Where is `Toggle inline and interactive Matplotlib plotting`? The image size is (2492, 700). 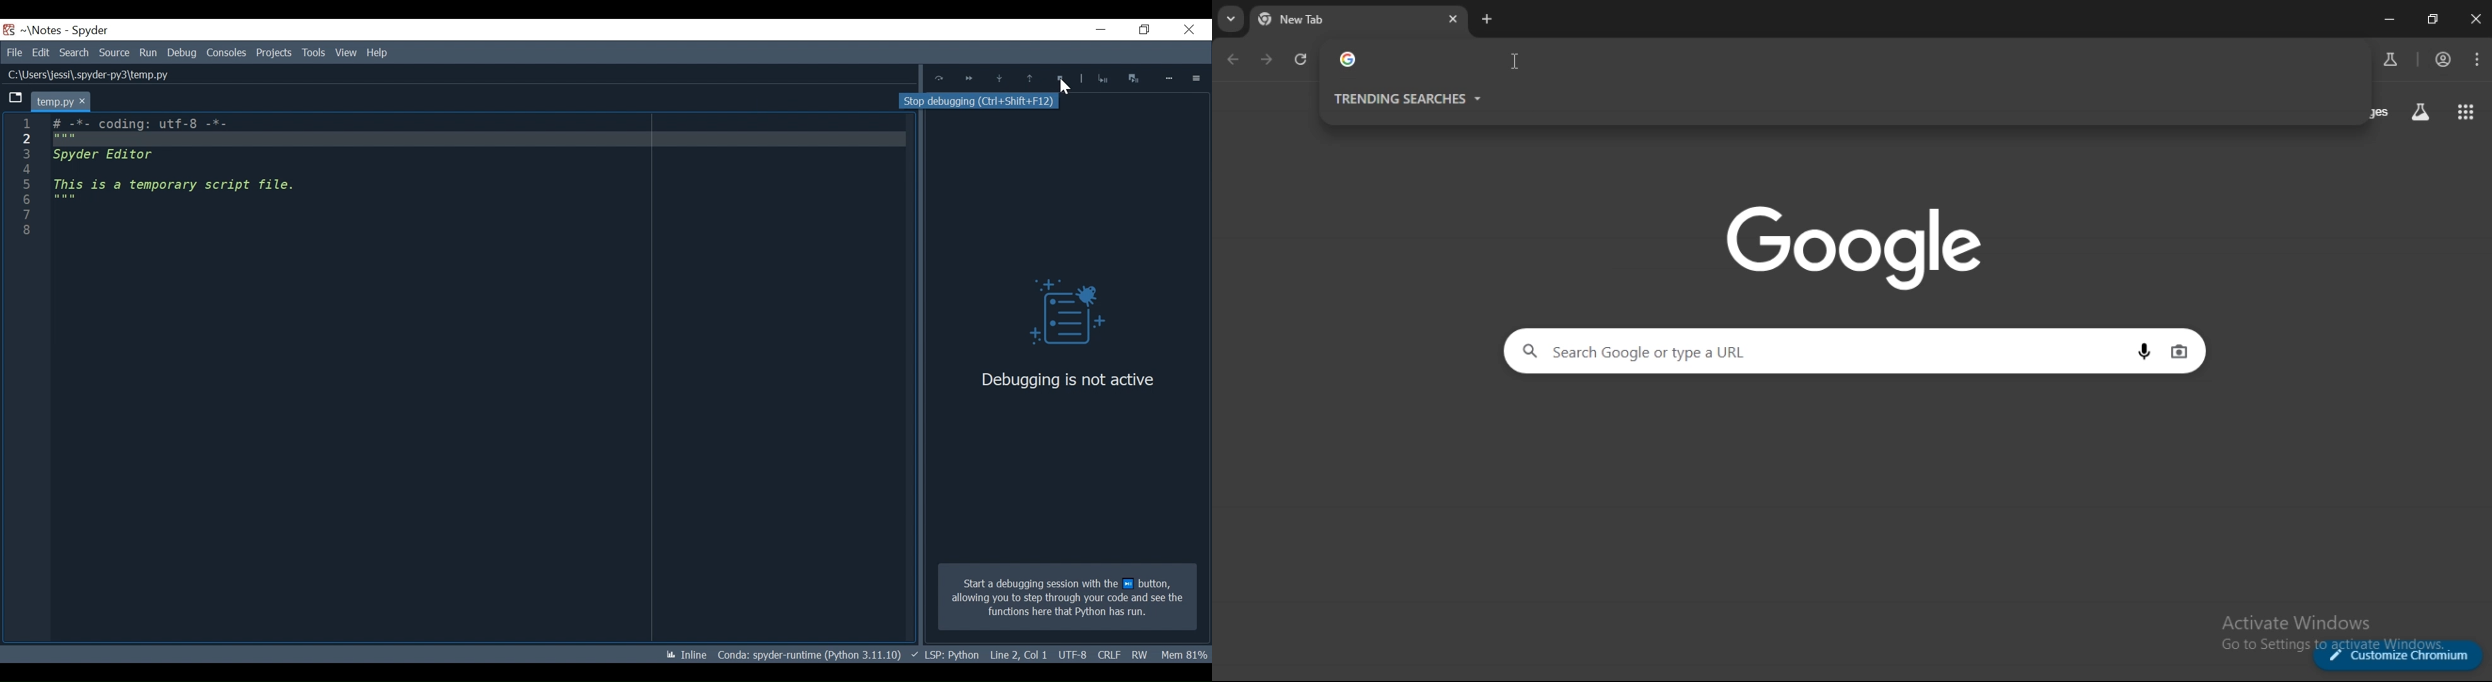 Toggle inline and interactive Matplotlib plotting is located at coordinates (686, 655).